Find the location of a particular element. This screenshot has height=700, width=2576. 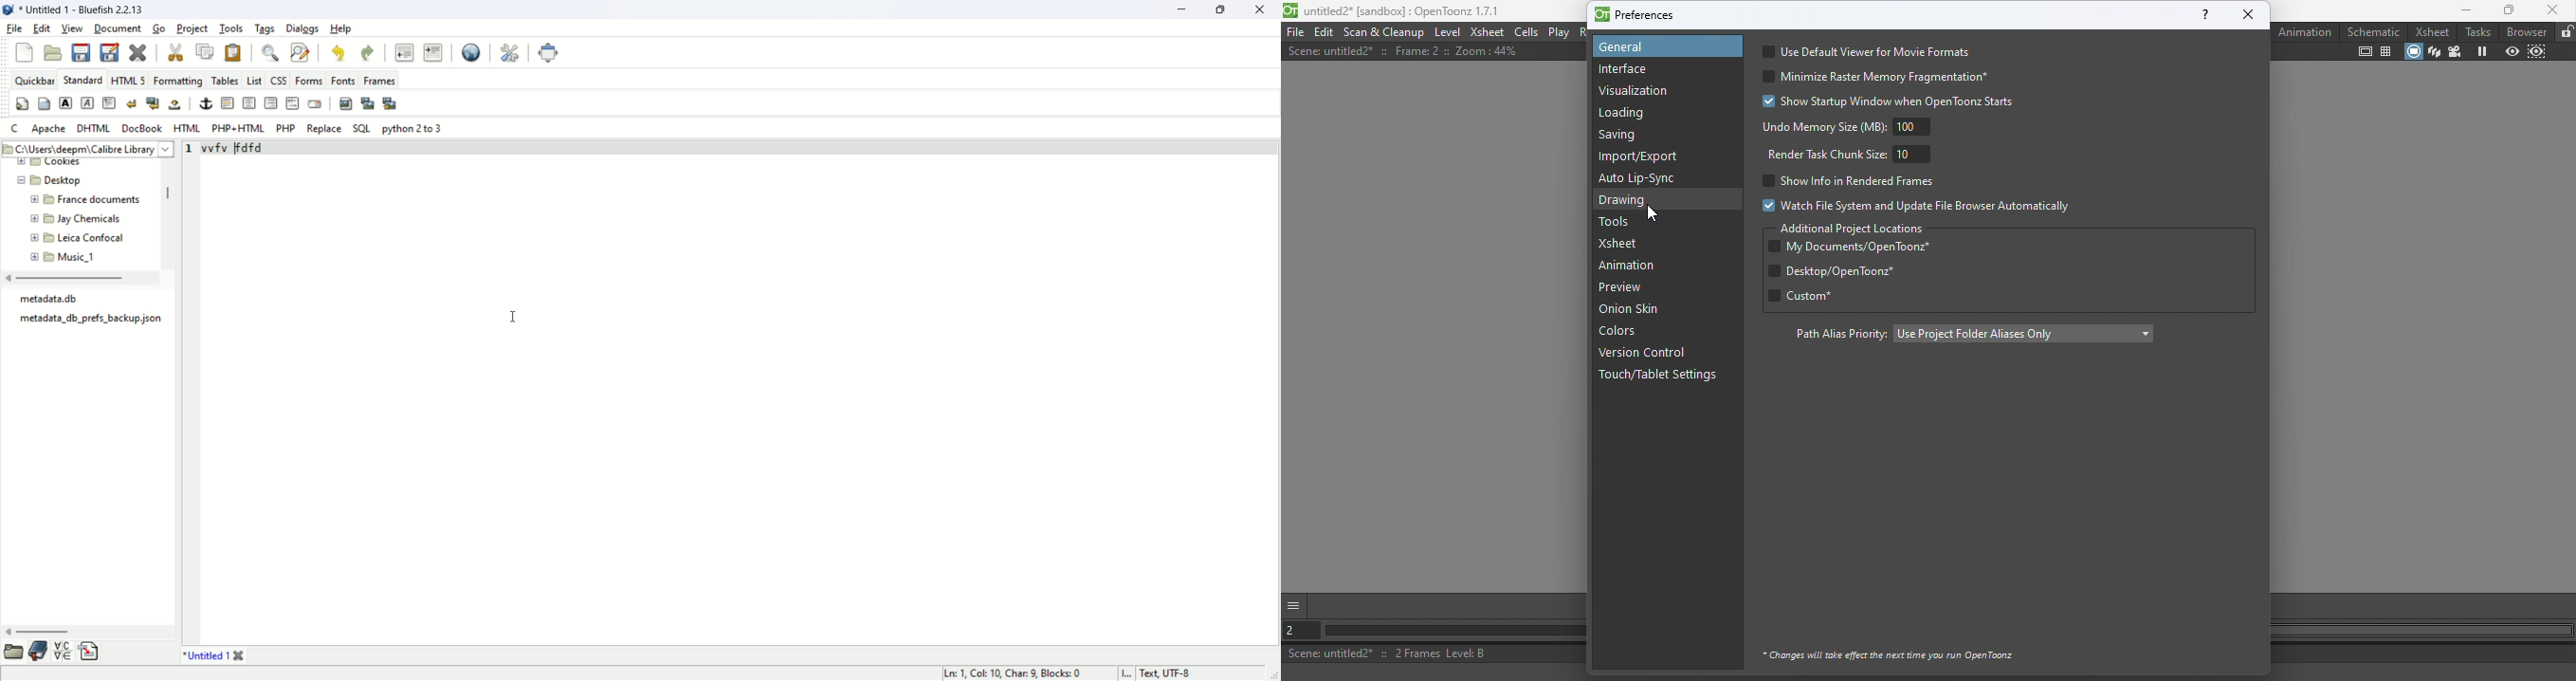

3D View is located at coordinates (2433, 52).